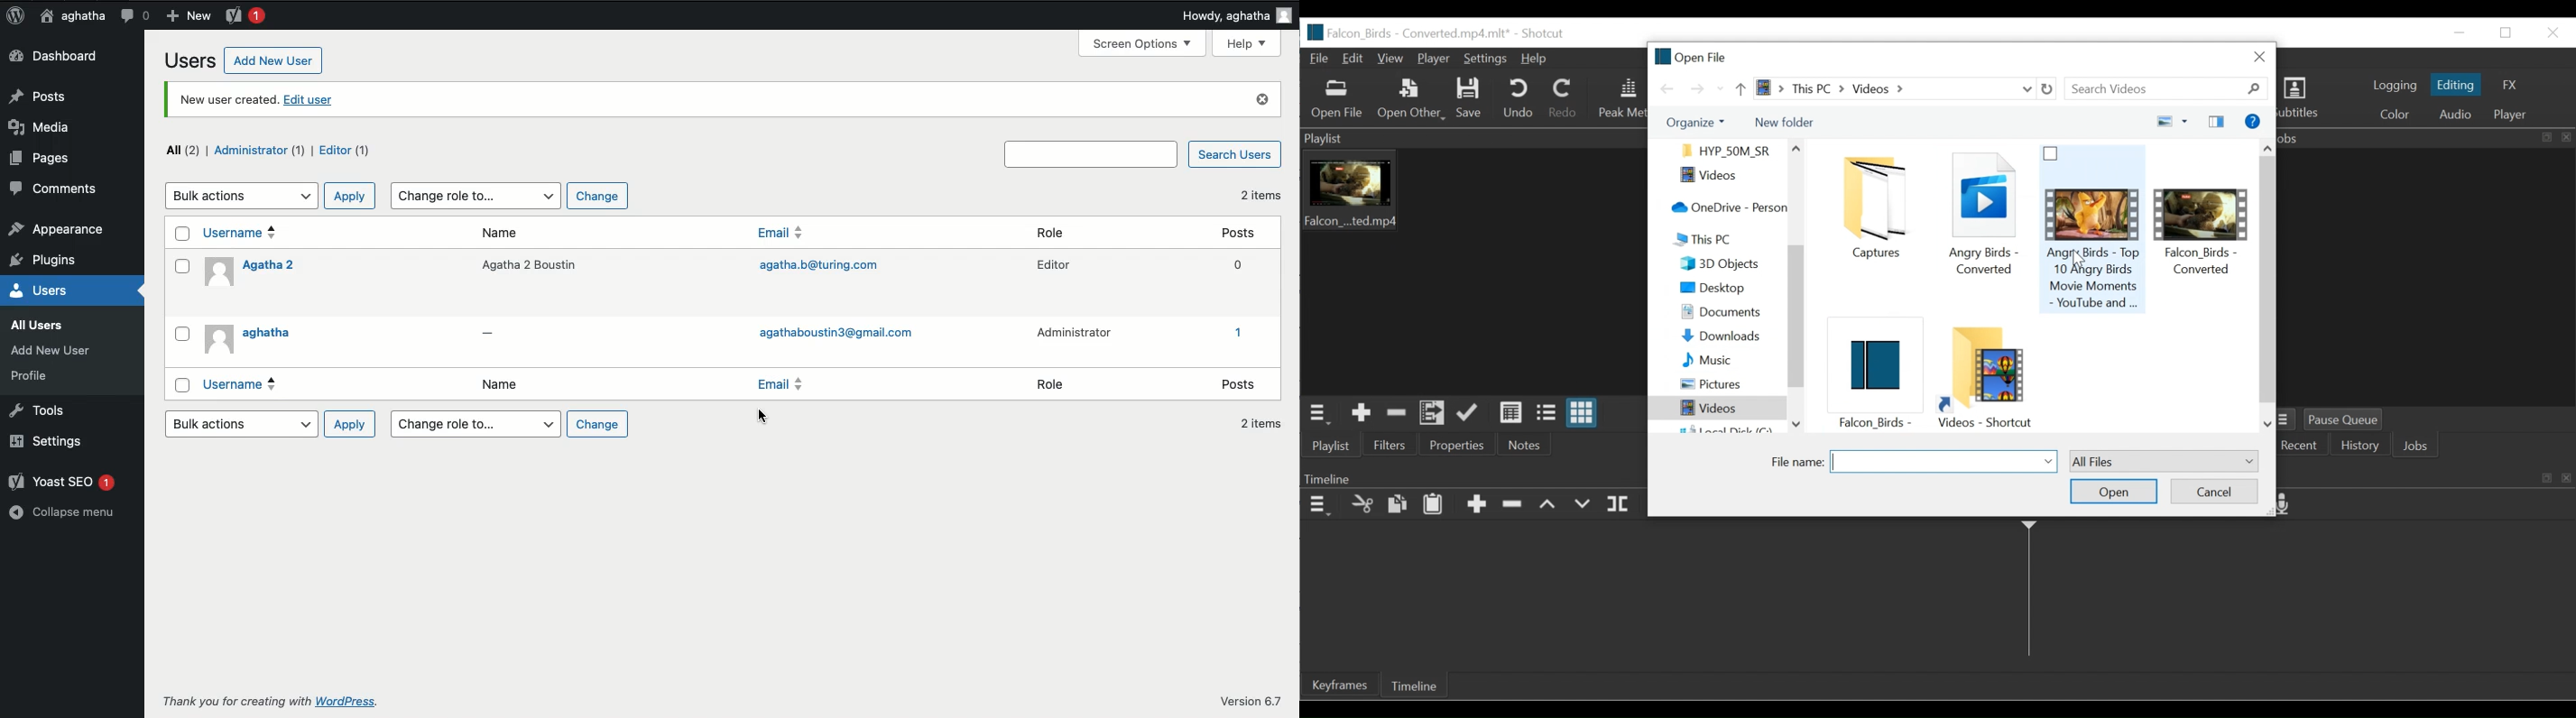  What do you see at coordinates (2419, 447) in the screenshot?
I see `Jobs` at bounding box center [2419, 447].